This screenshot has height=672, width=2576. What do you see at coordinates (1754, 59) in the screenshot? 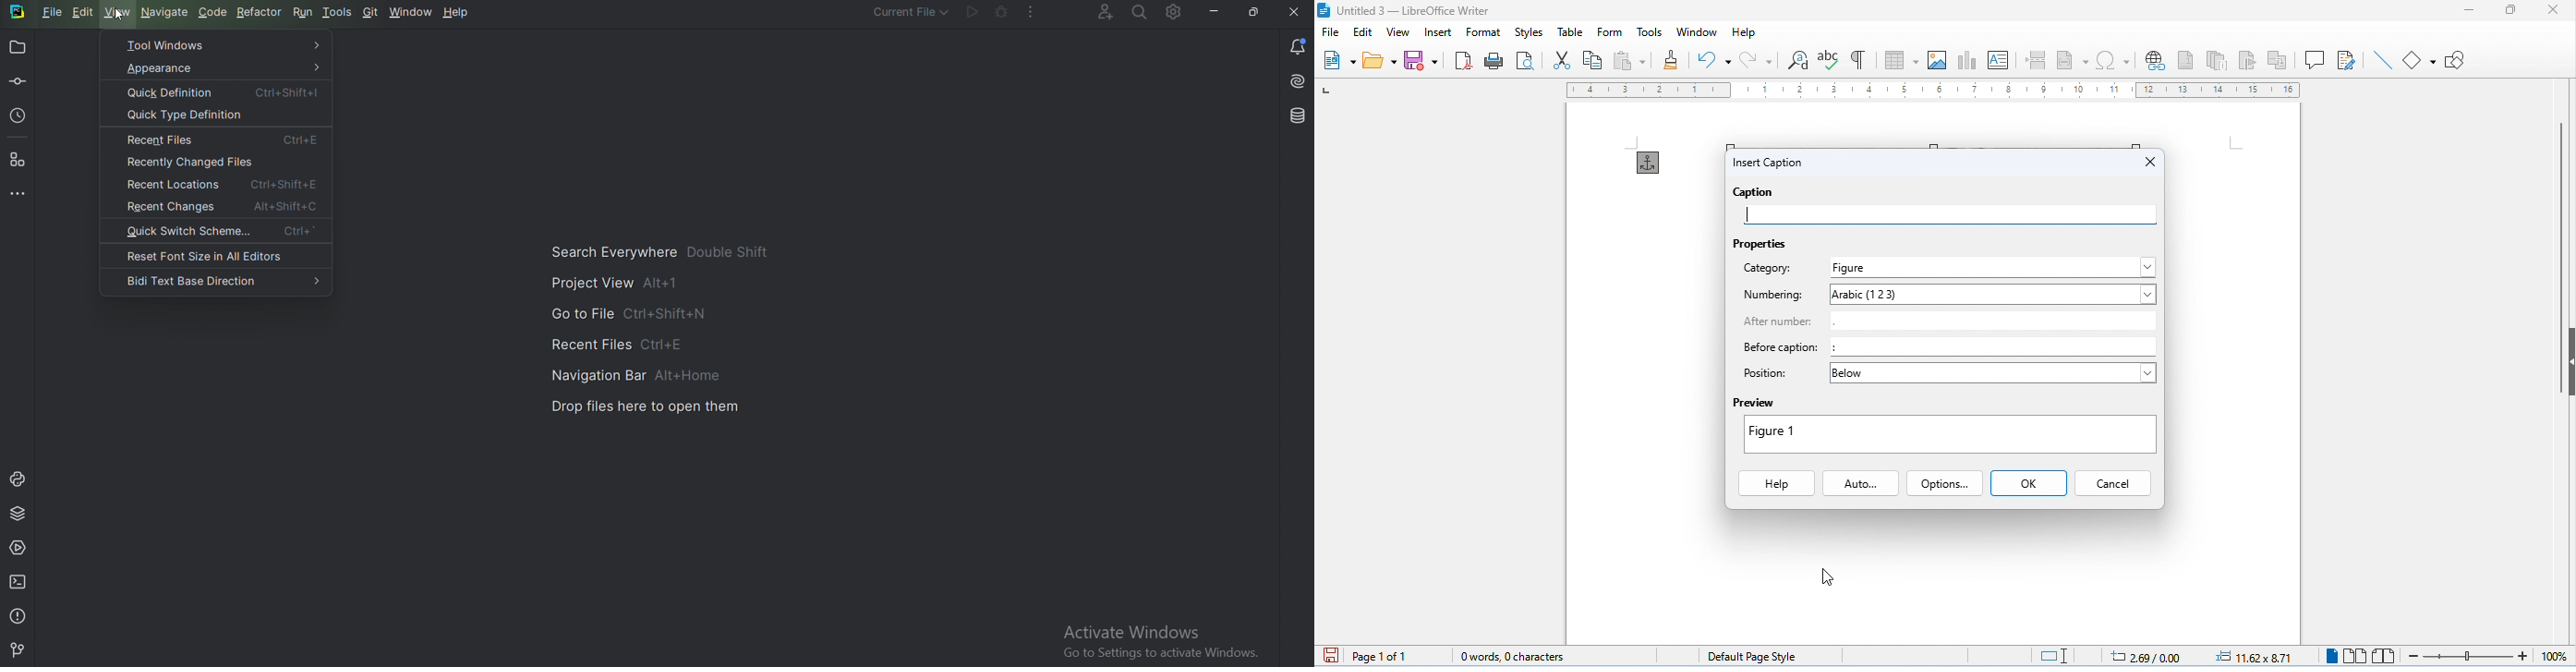
I see `redo` at bounding box center [1754, 59].